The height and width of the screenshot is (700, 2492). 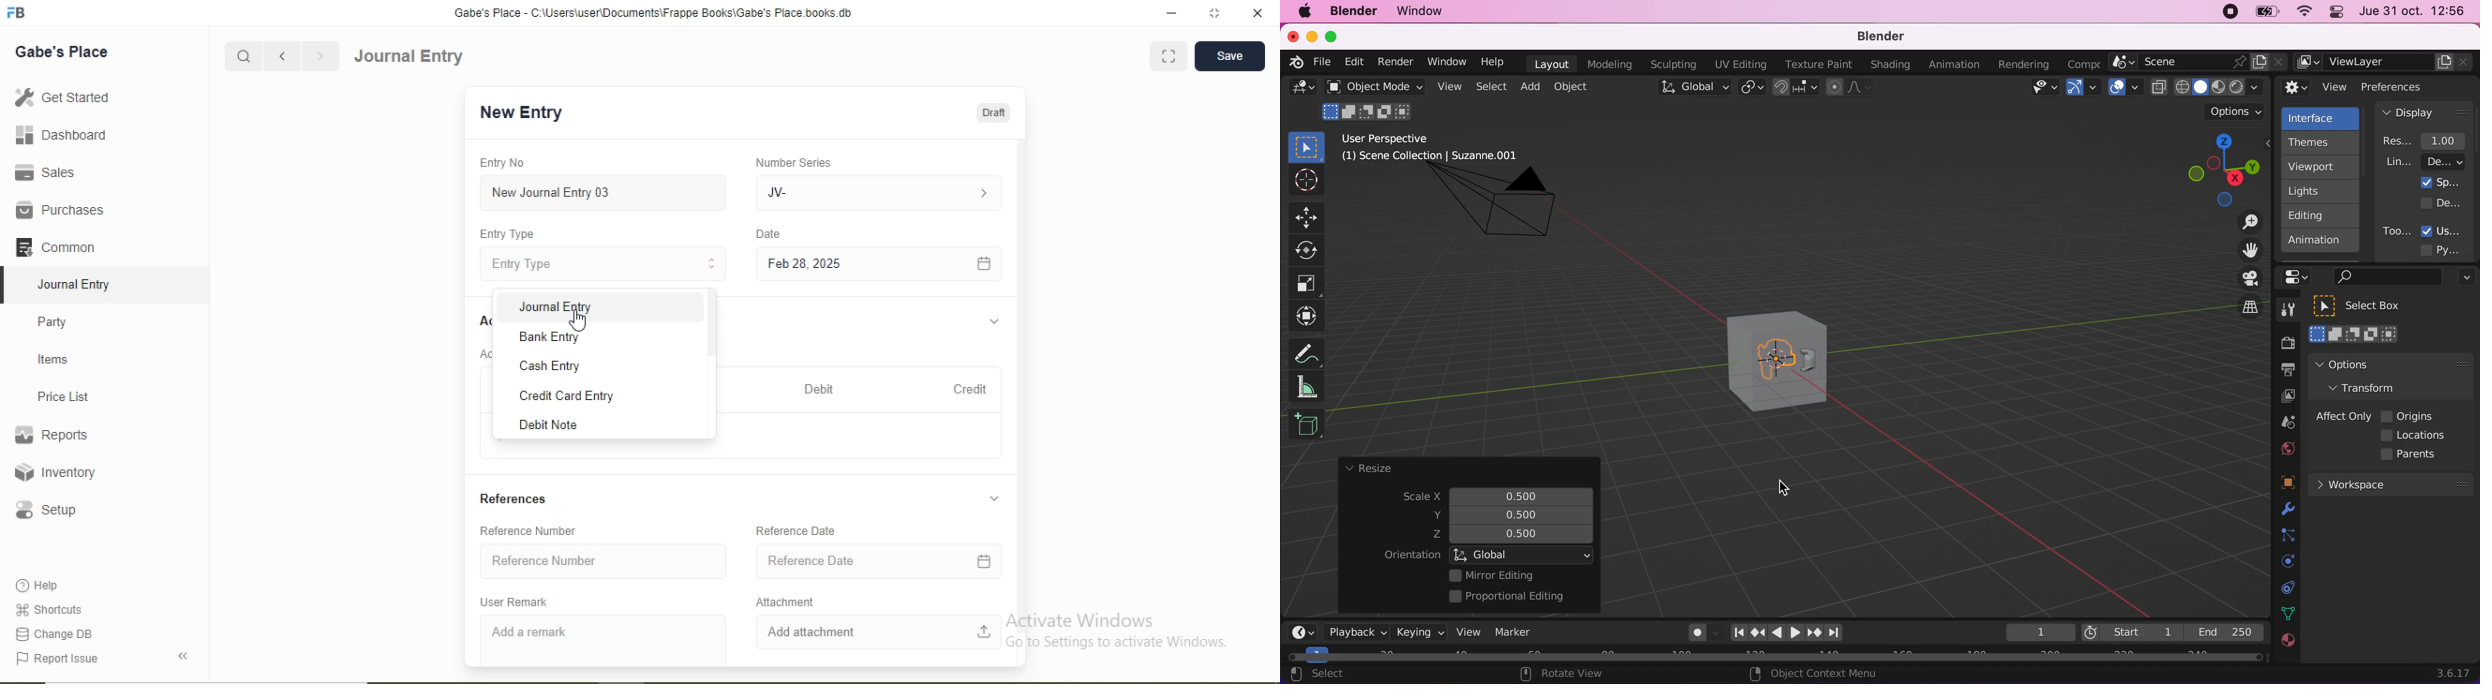 What do you see at coordinates (2243, 251) in the screenshot?
I see `move the view` at bounding box center [2243, 251].